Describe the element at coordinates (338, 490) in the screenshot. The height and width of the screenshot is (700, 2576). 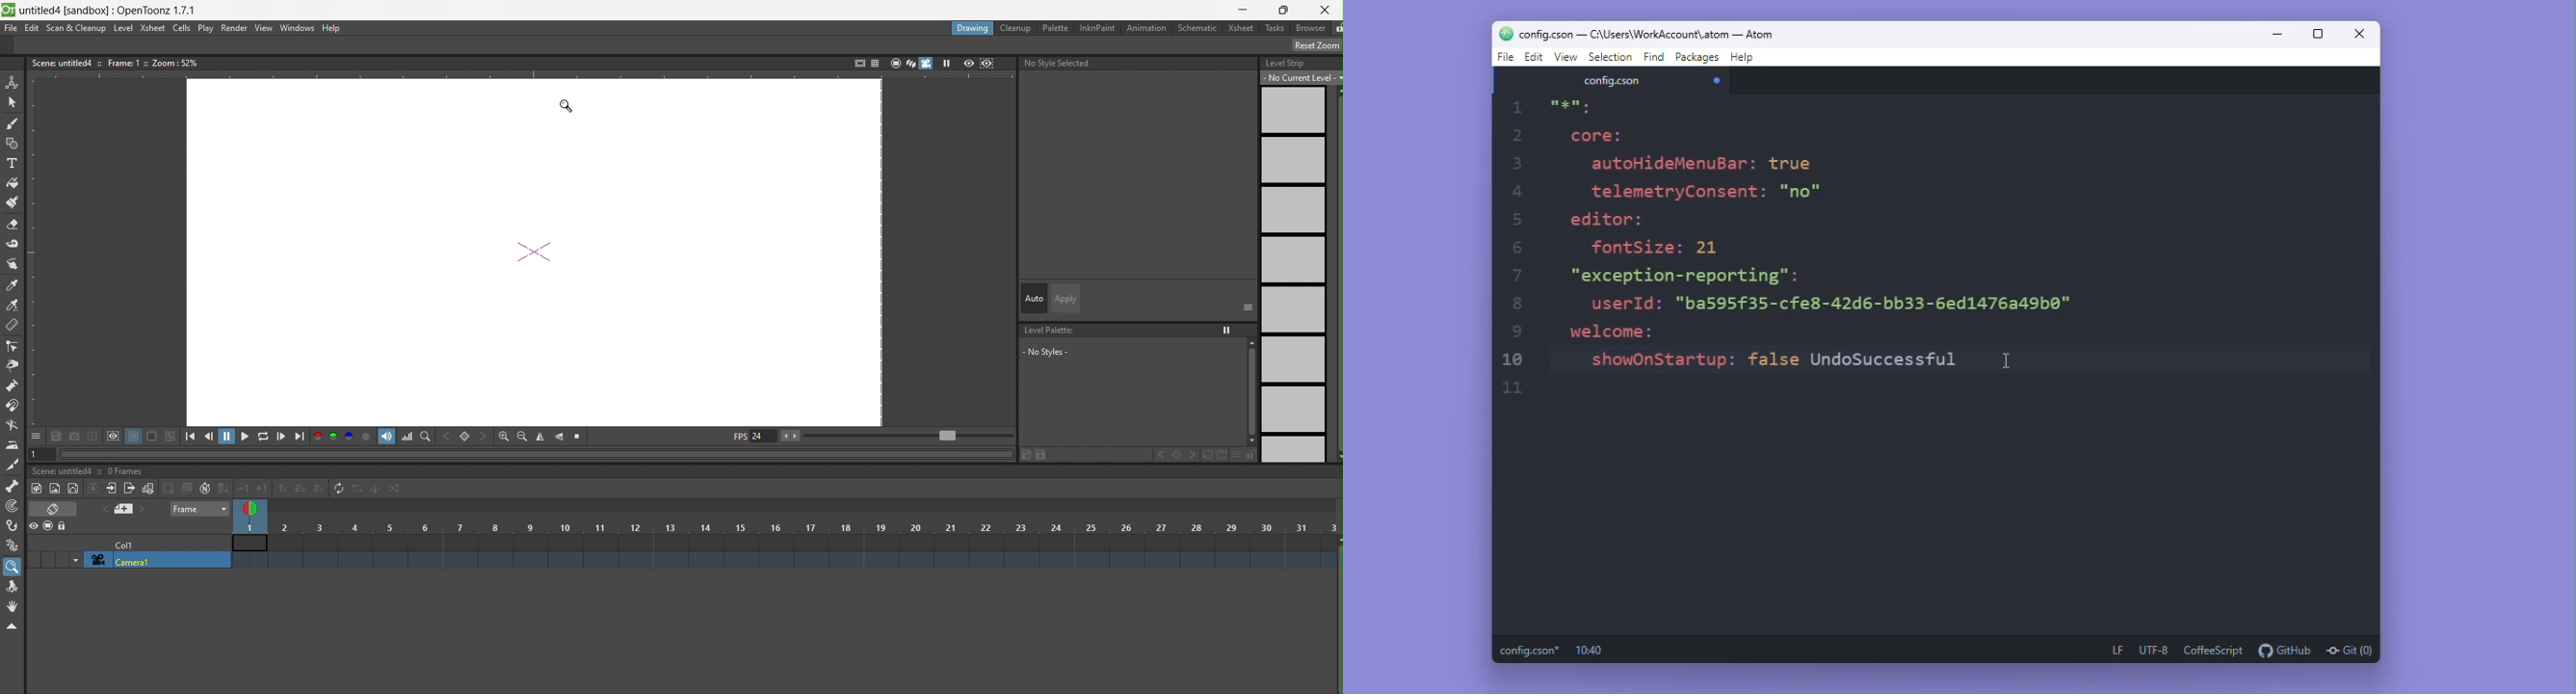
I see `refresh` at that location.